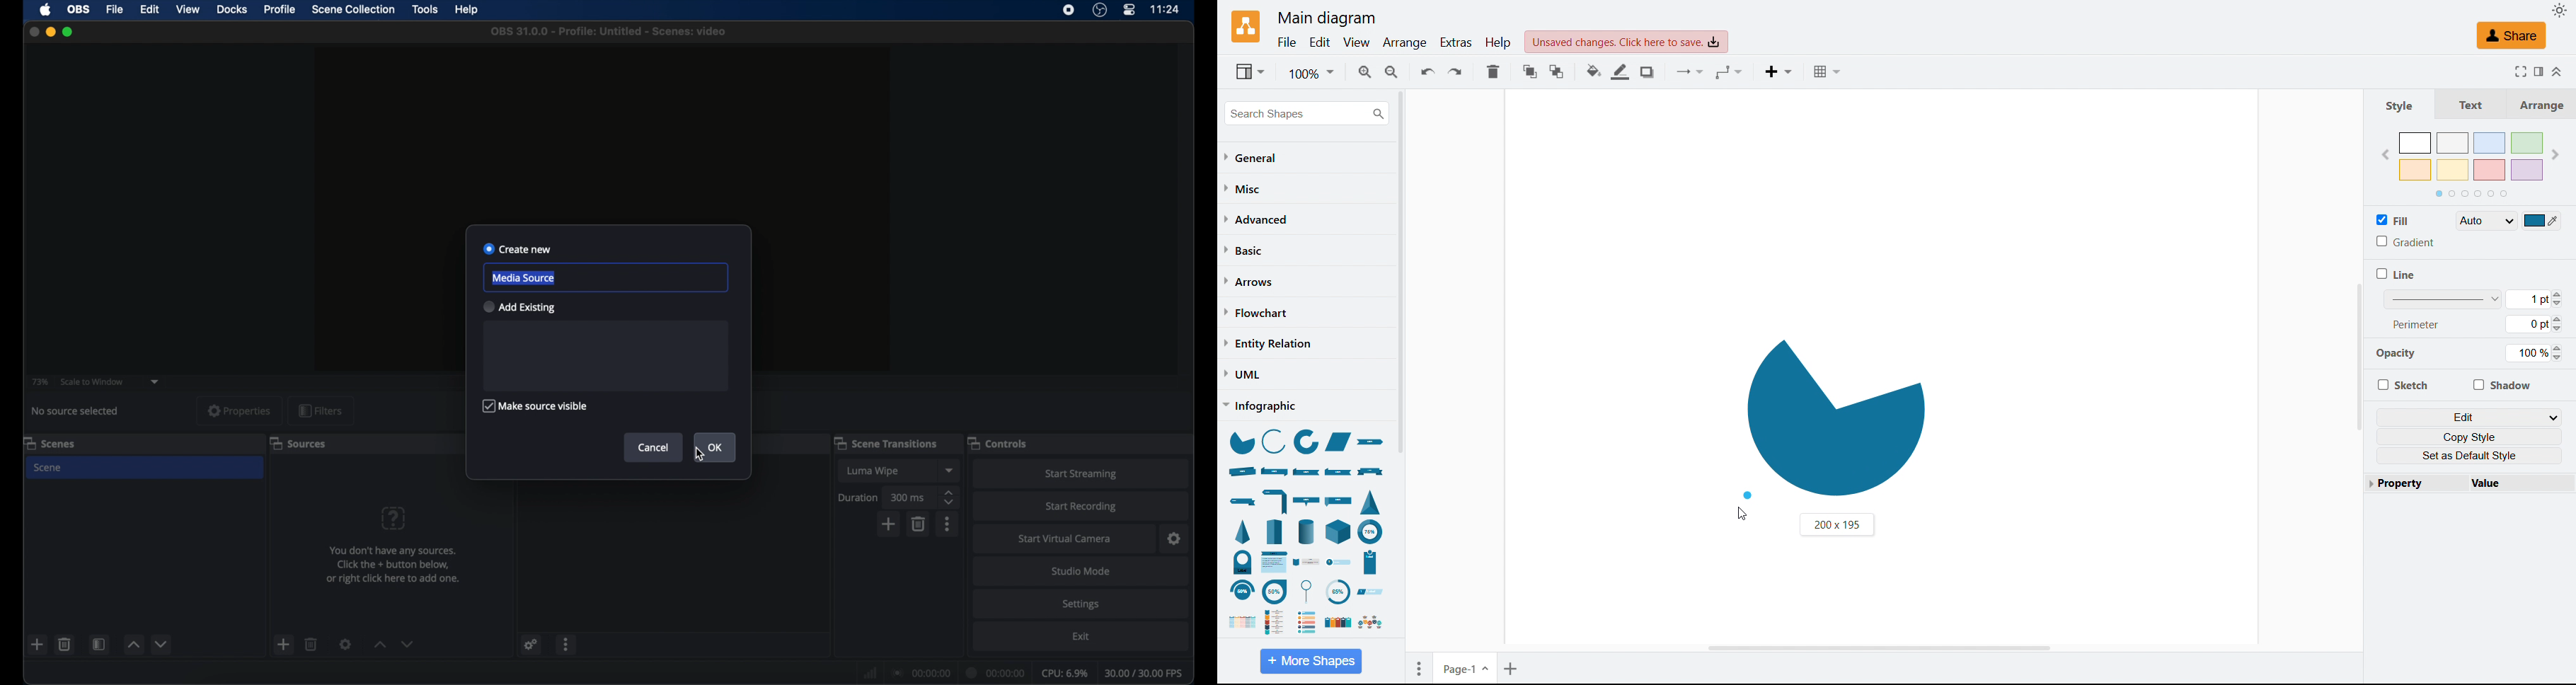 This screenshot has width=2576, height=700. I want to click on cancel, so click(654, 448).